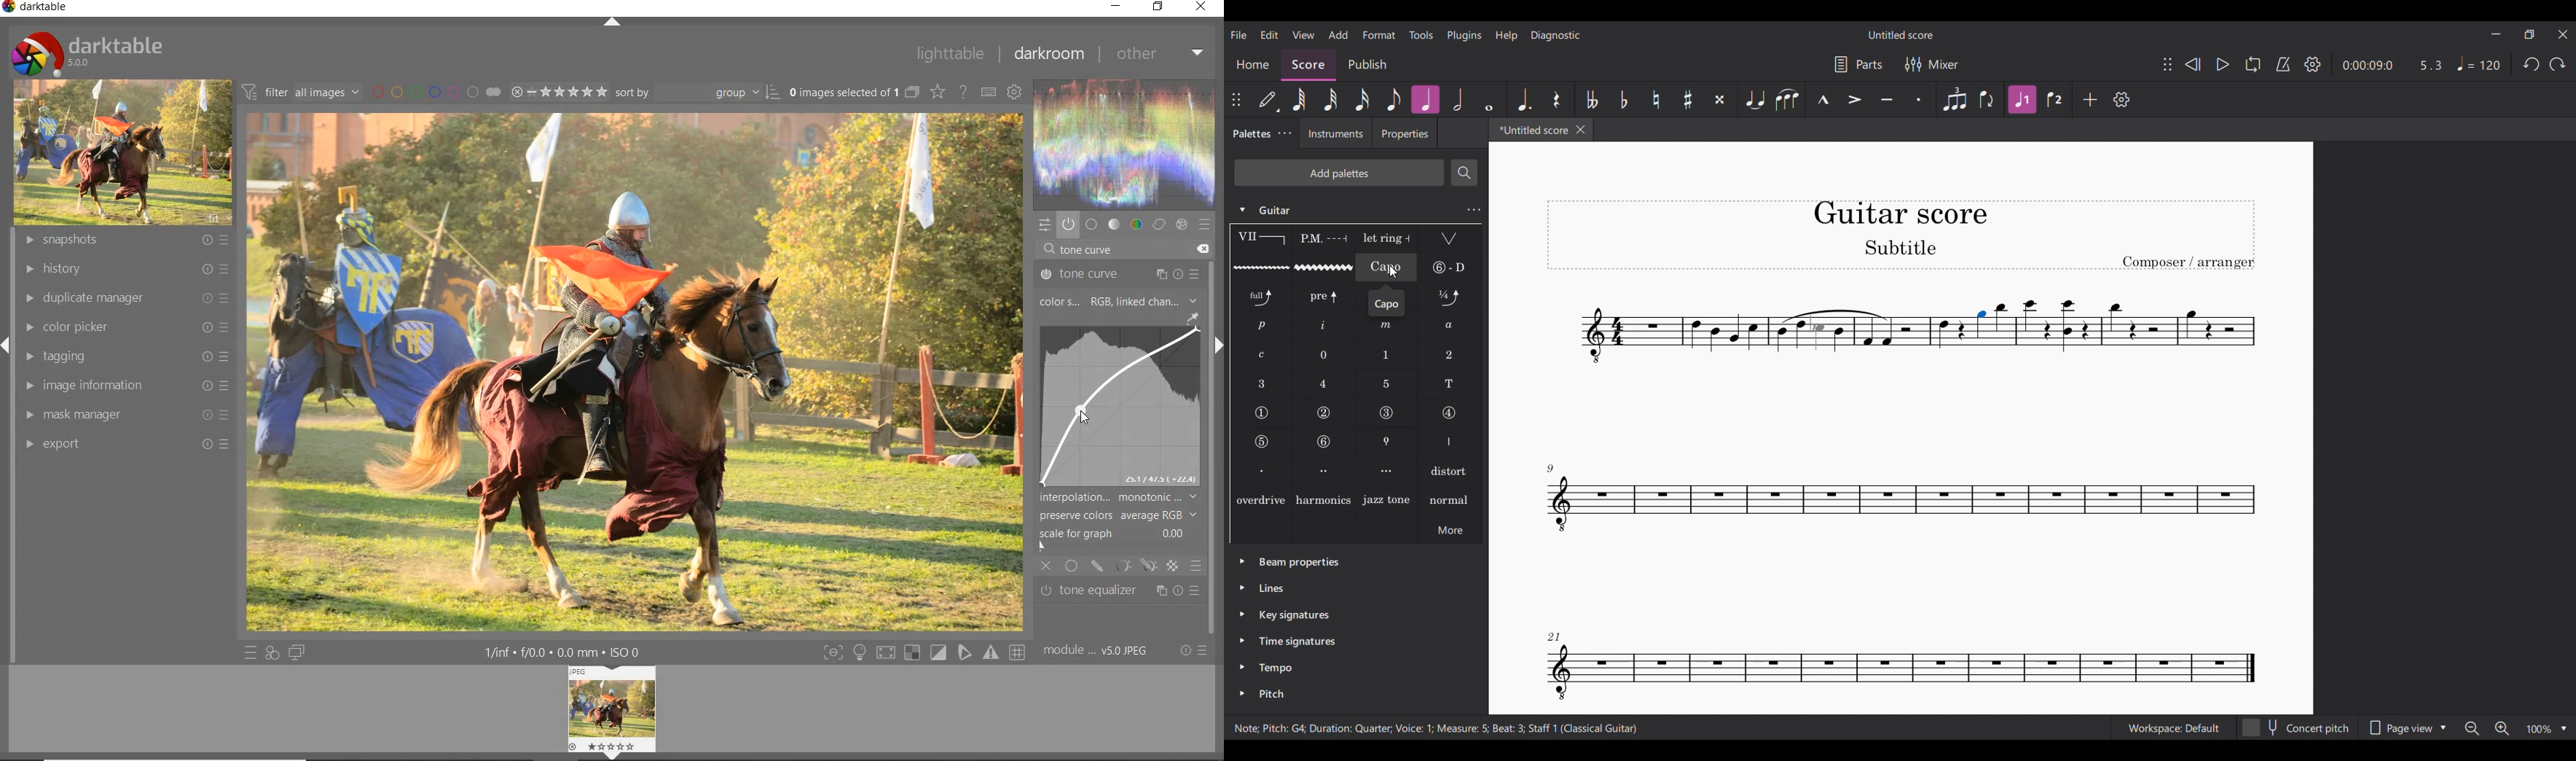  I want to click on Right hand figuring, second finger, so click(1322, 471).